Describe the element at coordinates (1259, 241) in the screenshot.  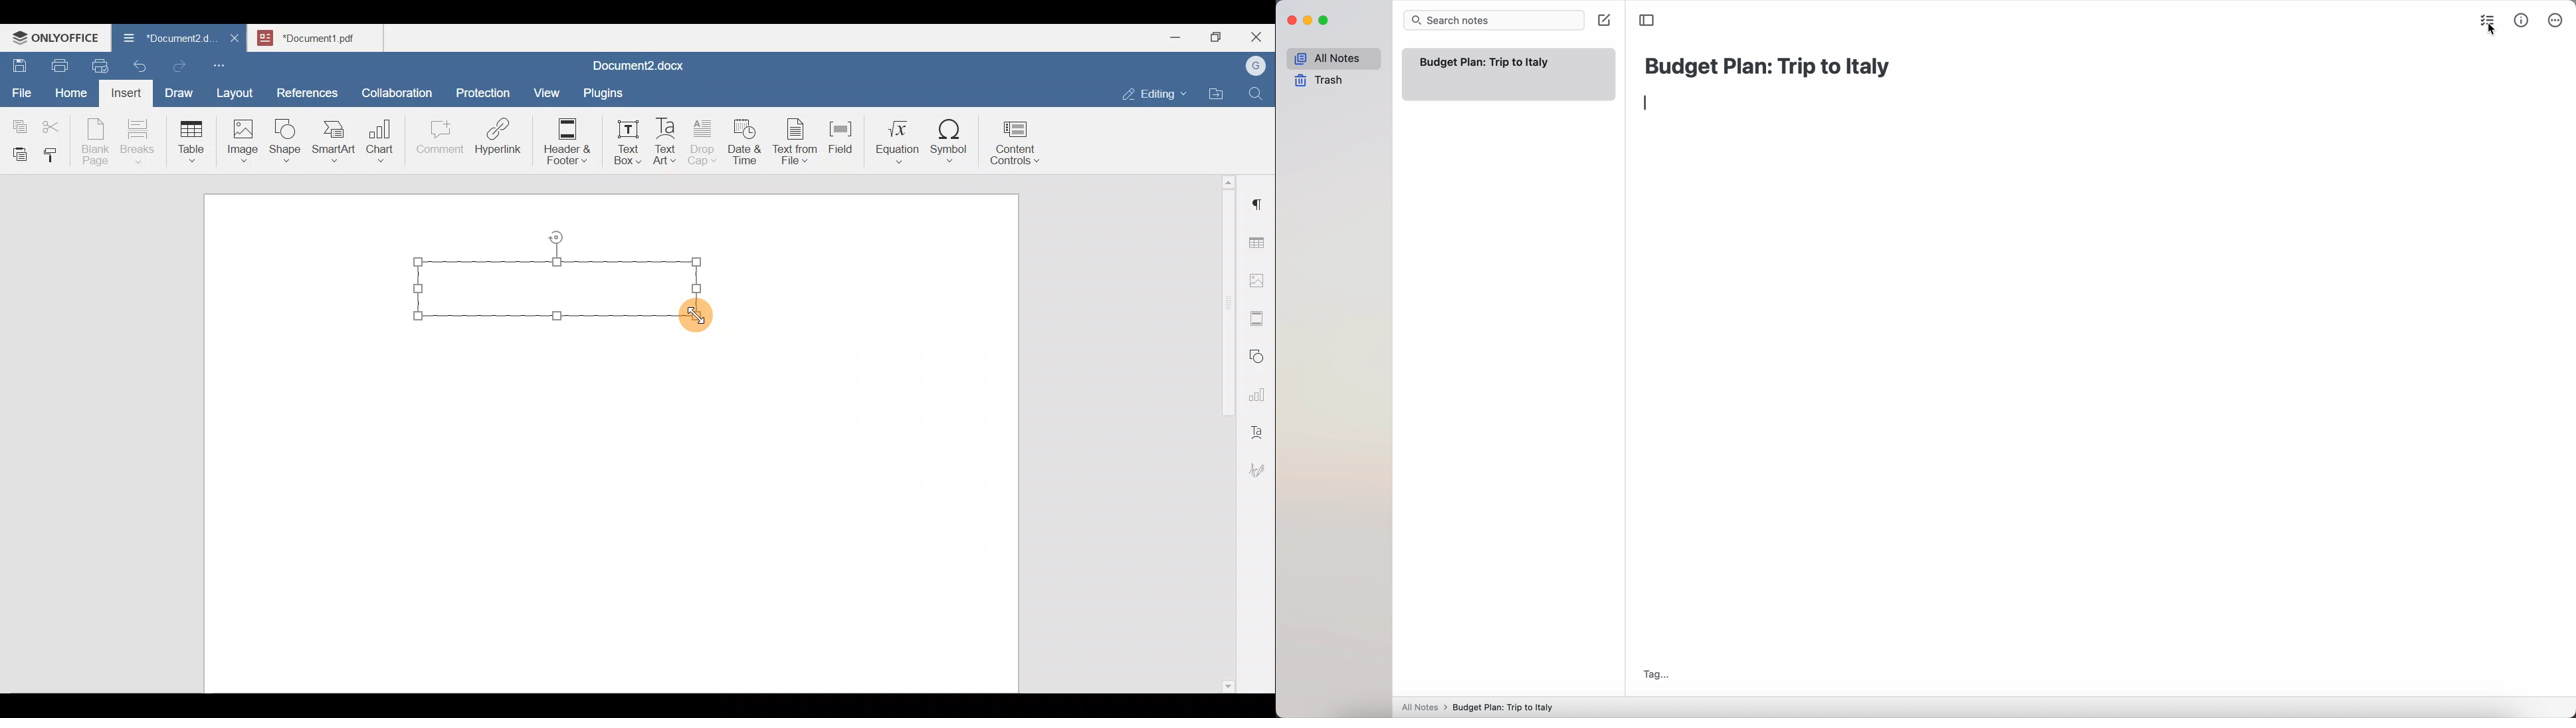
I see `Table settings` at that location.